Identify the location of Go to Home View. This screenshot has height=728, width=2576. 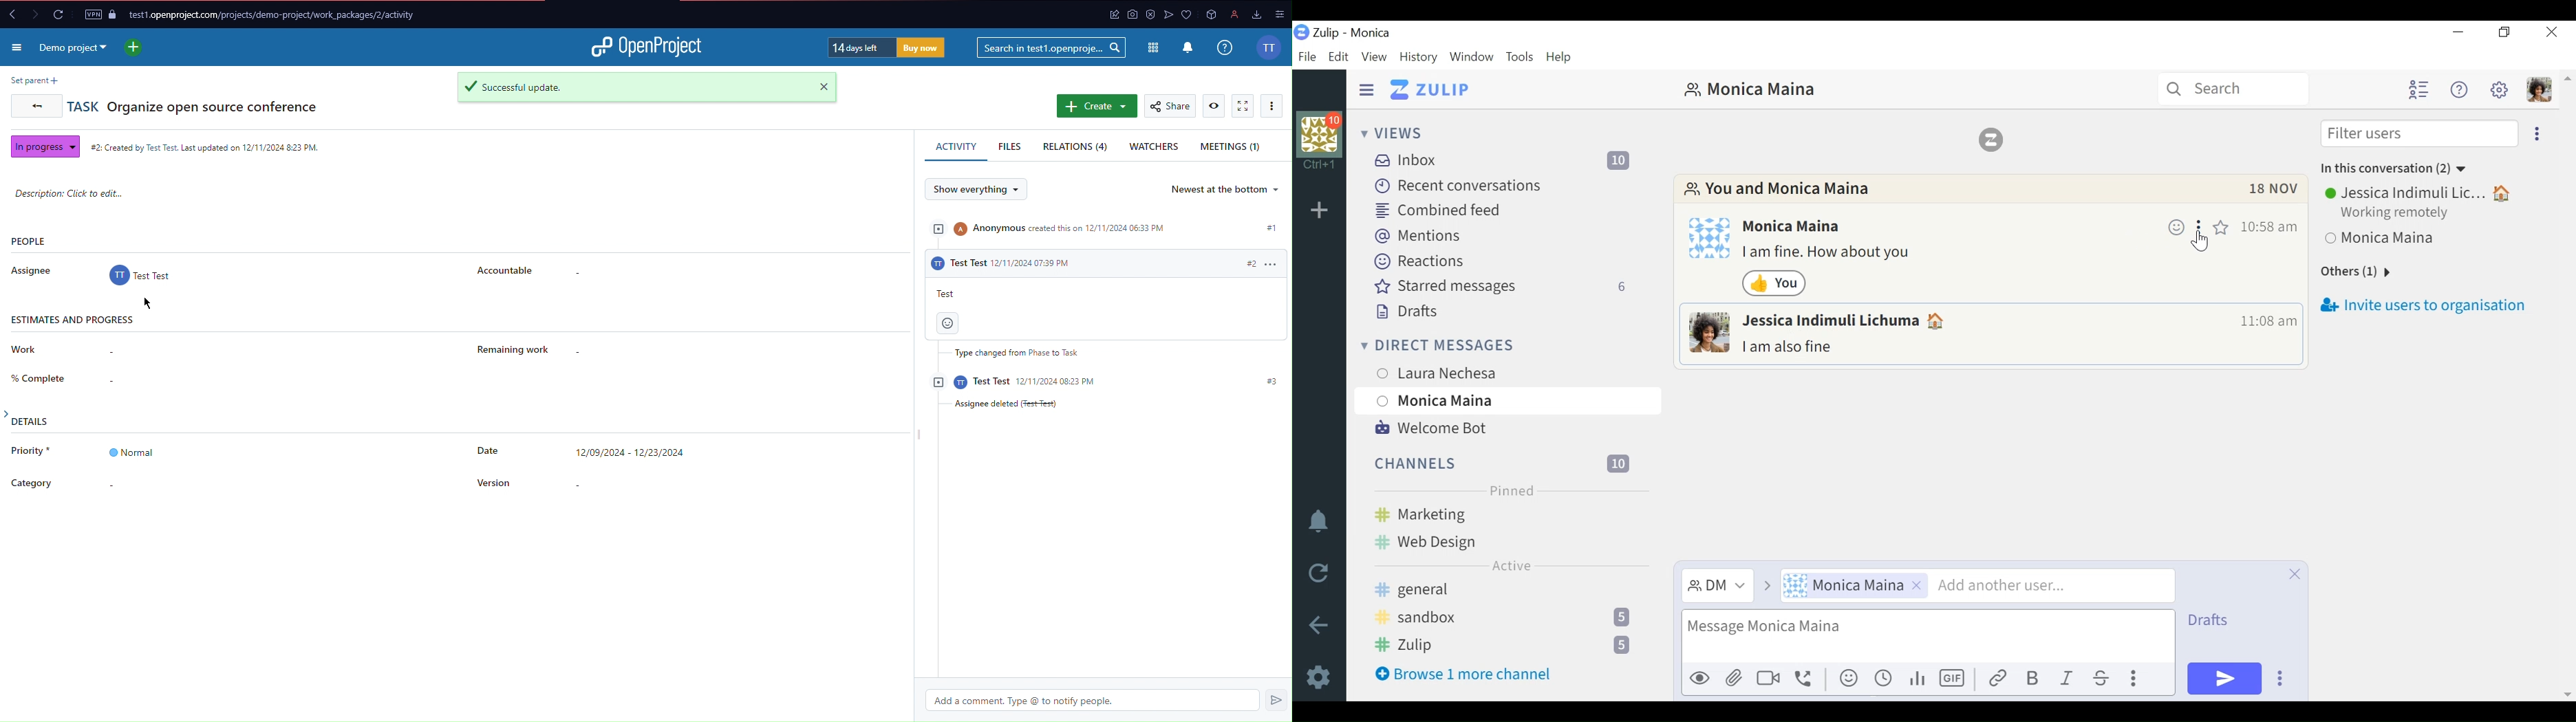
(1430, 89).